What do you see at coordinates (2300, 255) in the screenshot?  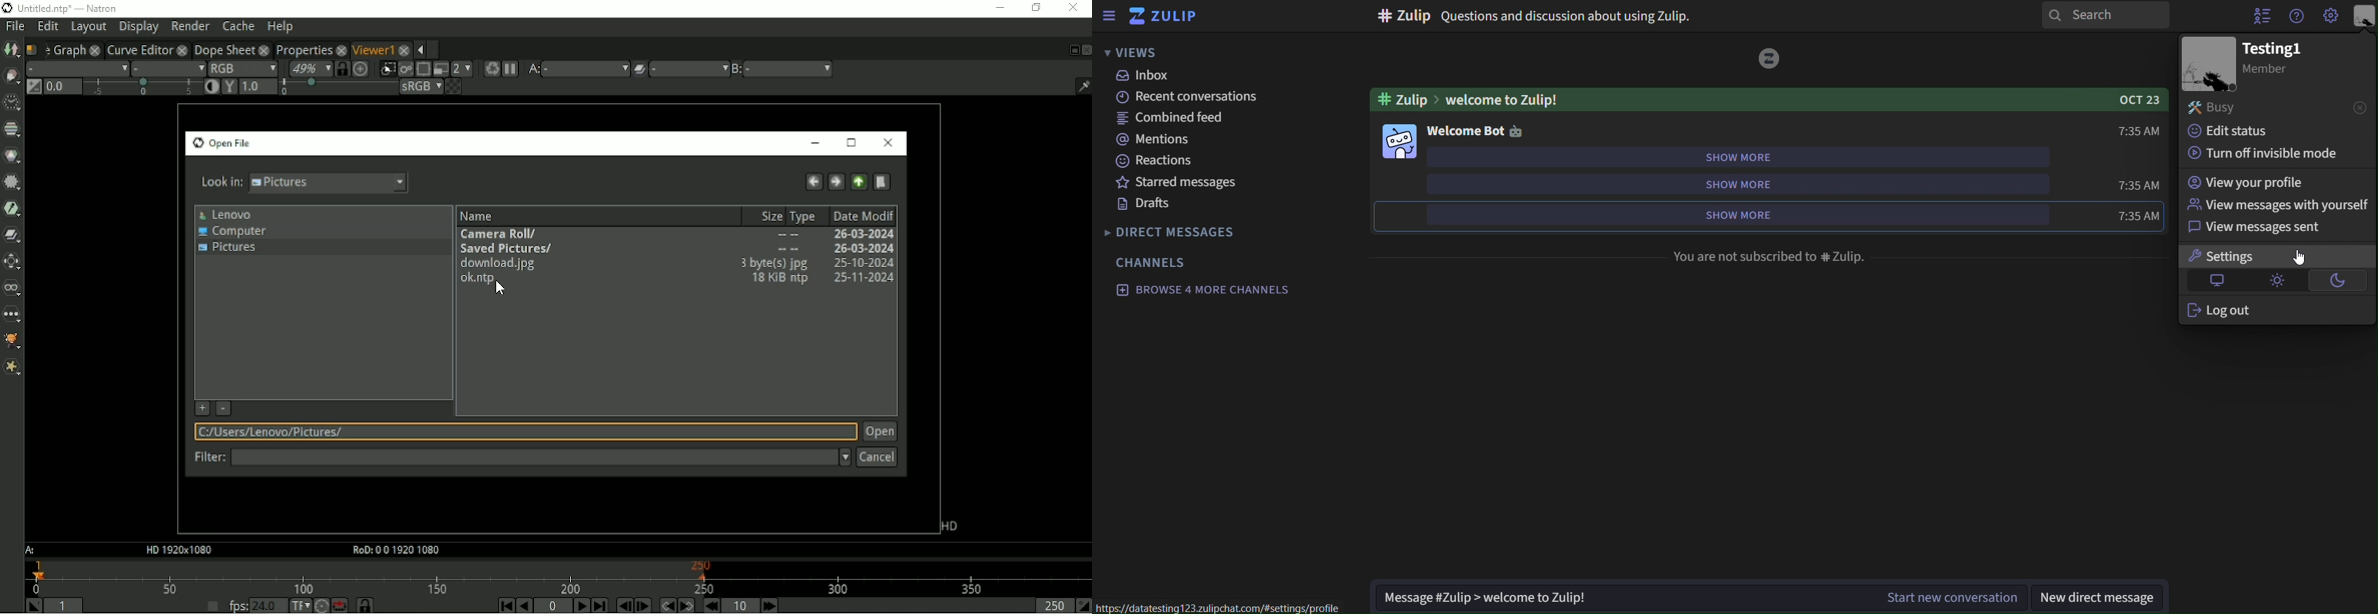 I see `cursor` at bounding box center [2300, 255].